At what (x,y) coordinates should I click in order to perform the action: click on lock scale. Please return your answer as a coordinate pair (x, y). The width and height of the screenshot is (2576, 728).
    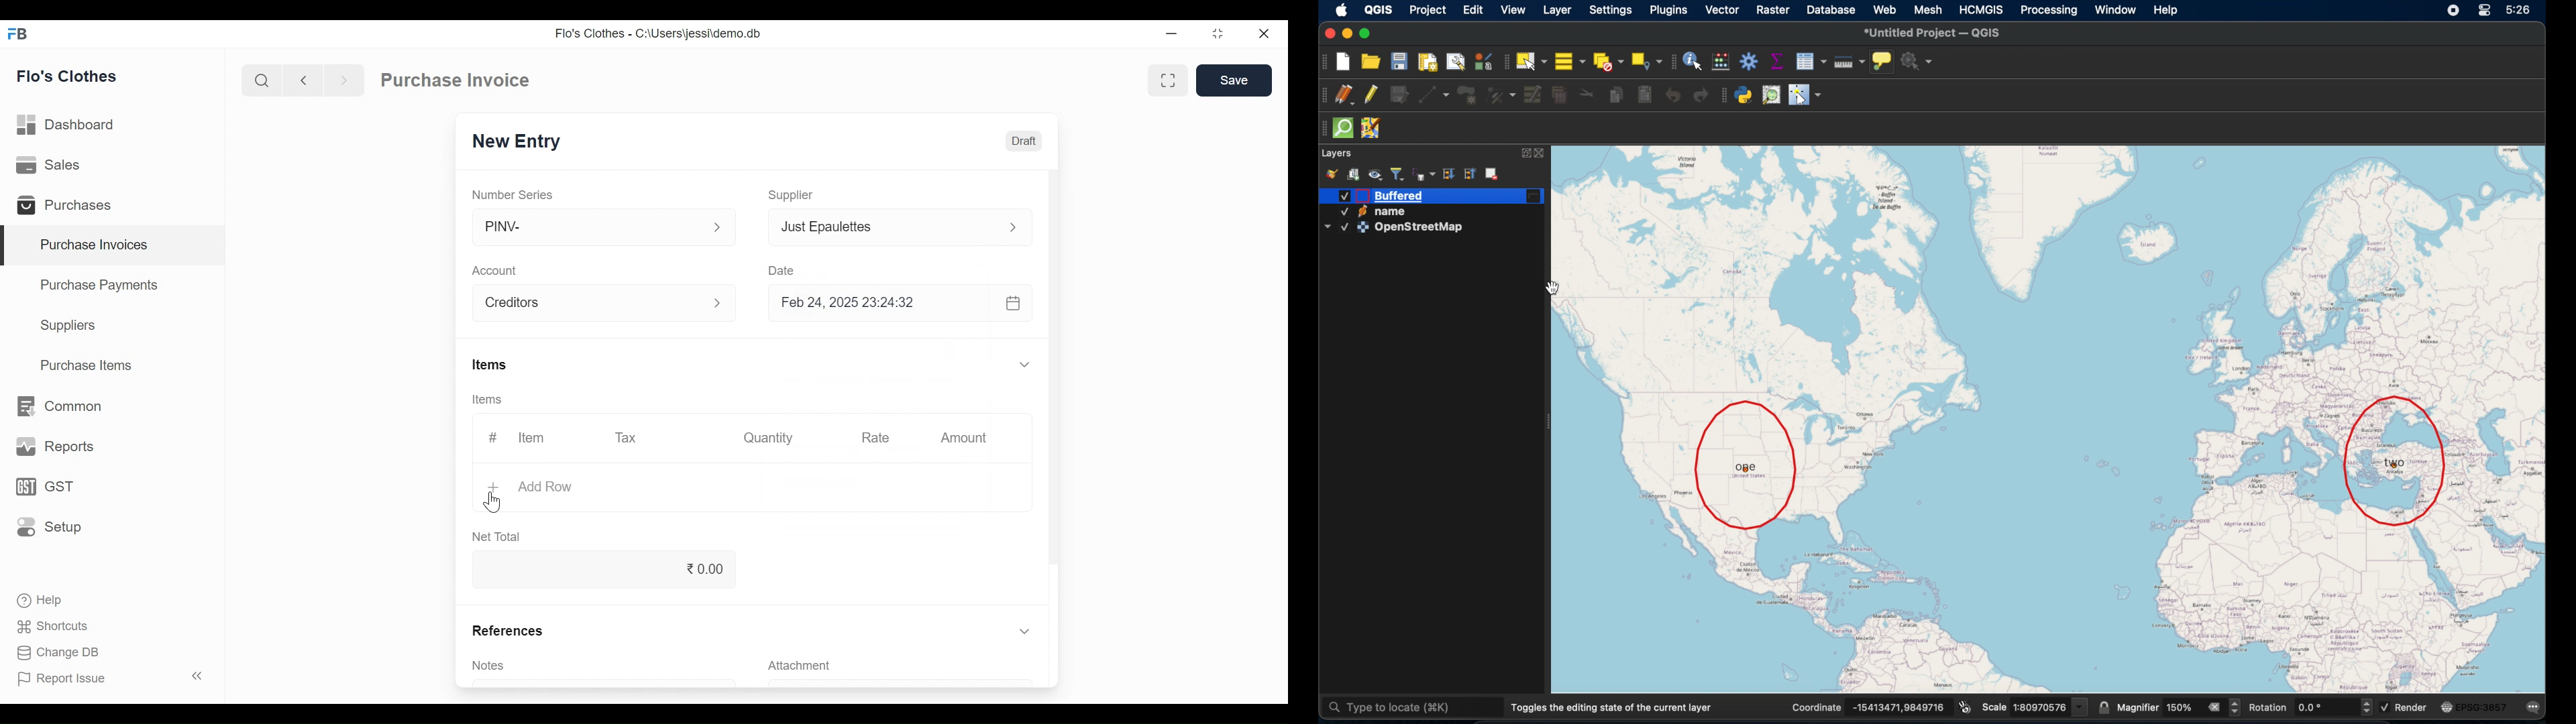
    Looking at the image, I should click on (2103, 707).